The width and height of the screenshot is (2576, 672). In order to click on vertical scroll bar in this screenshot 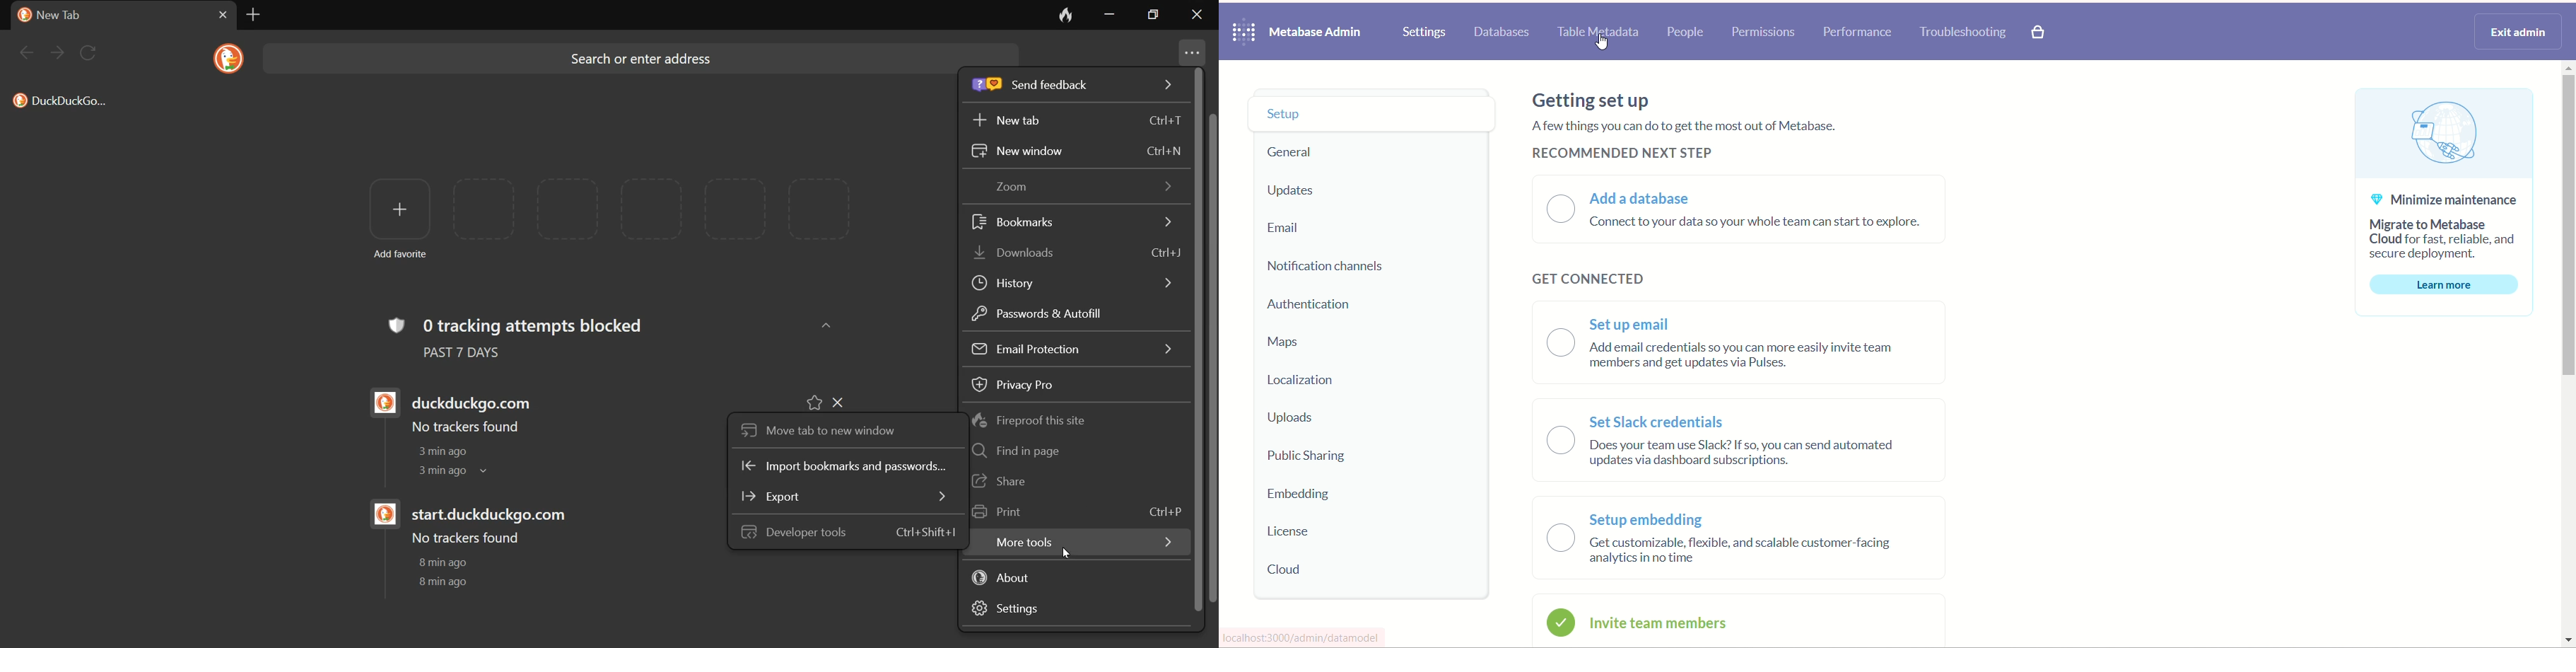, I will do `click(2568, 355)`.